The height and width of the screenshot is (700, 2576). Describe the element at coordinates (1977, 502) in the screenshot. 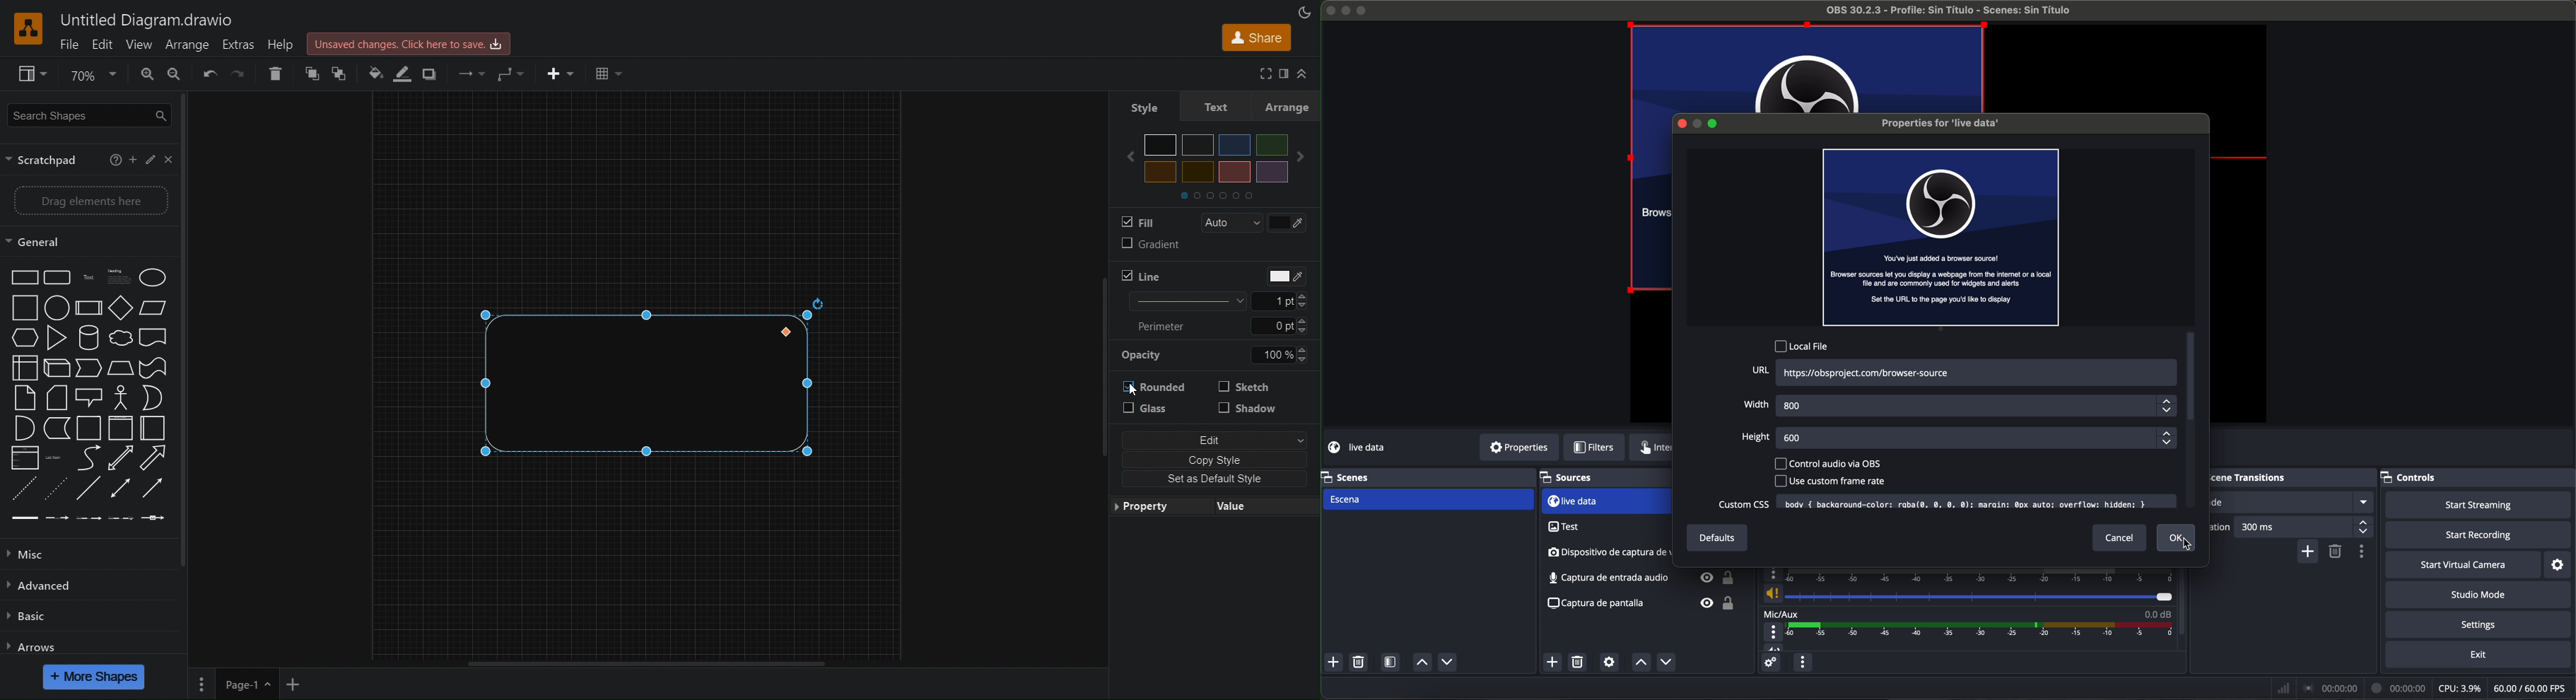

I see `text` at that location.